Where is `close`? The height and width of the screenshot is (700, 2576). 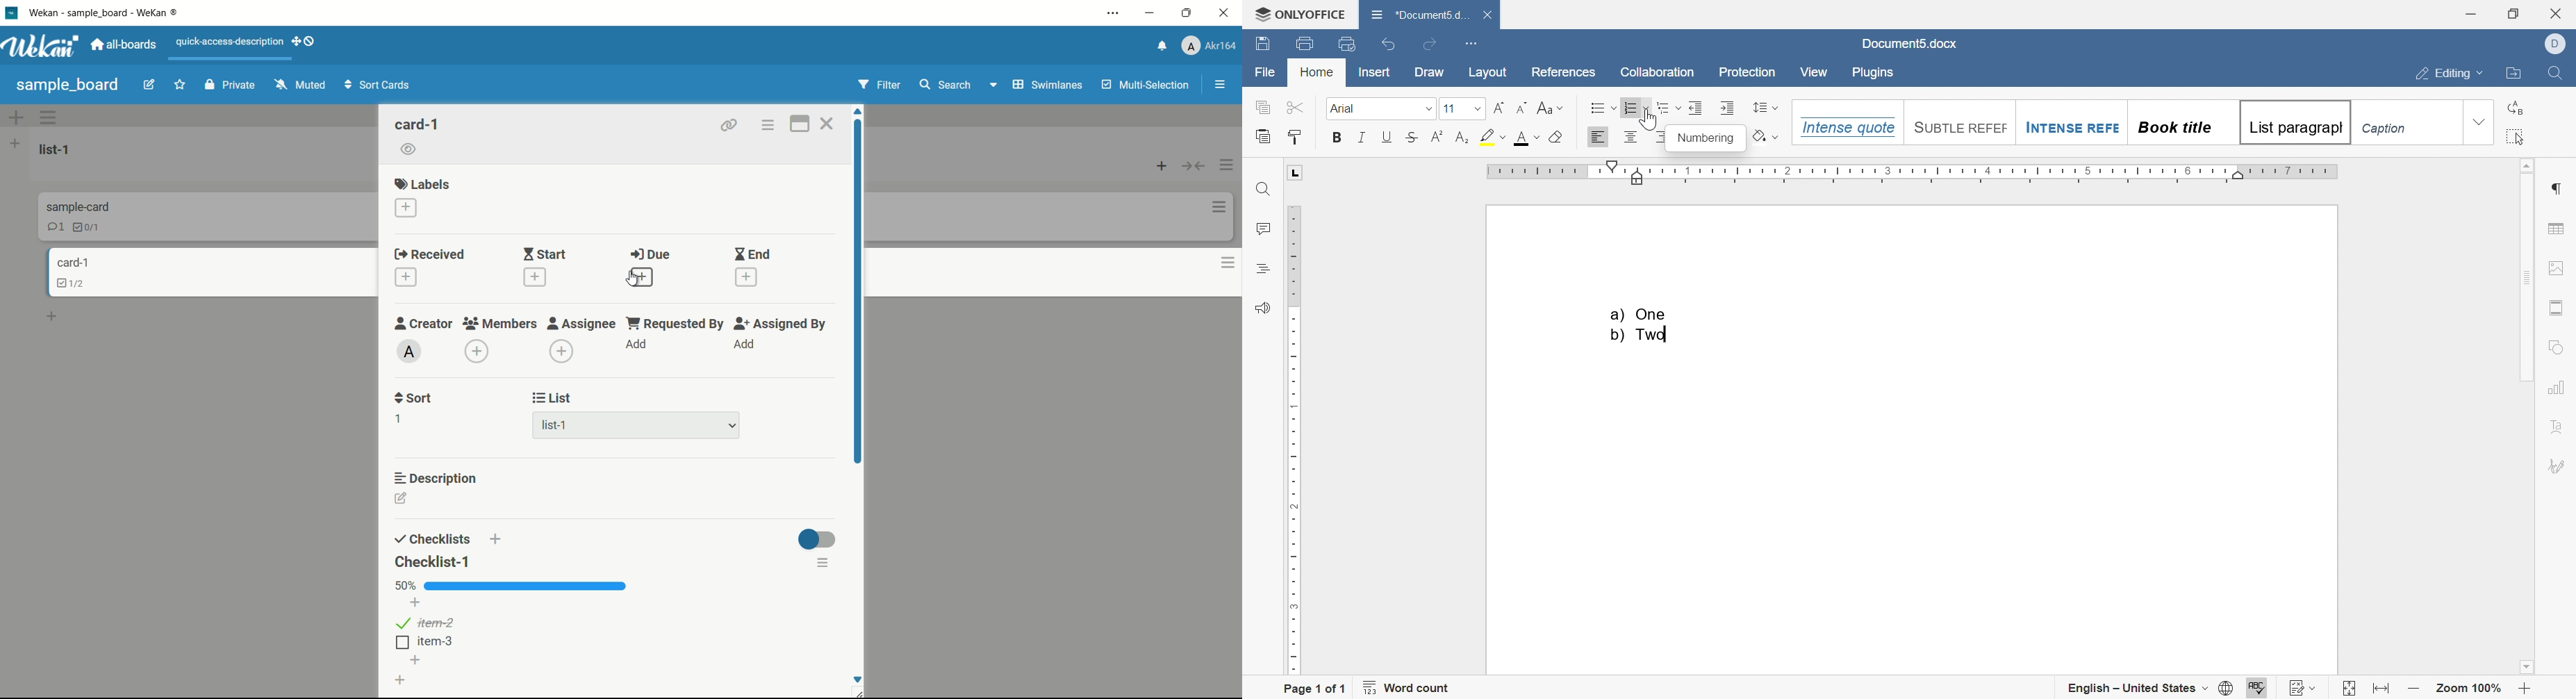
close is located at coordinates (1224, 17).